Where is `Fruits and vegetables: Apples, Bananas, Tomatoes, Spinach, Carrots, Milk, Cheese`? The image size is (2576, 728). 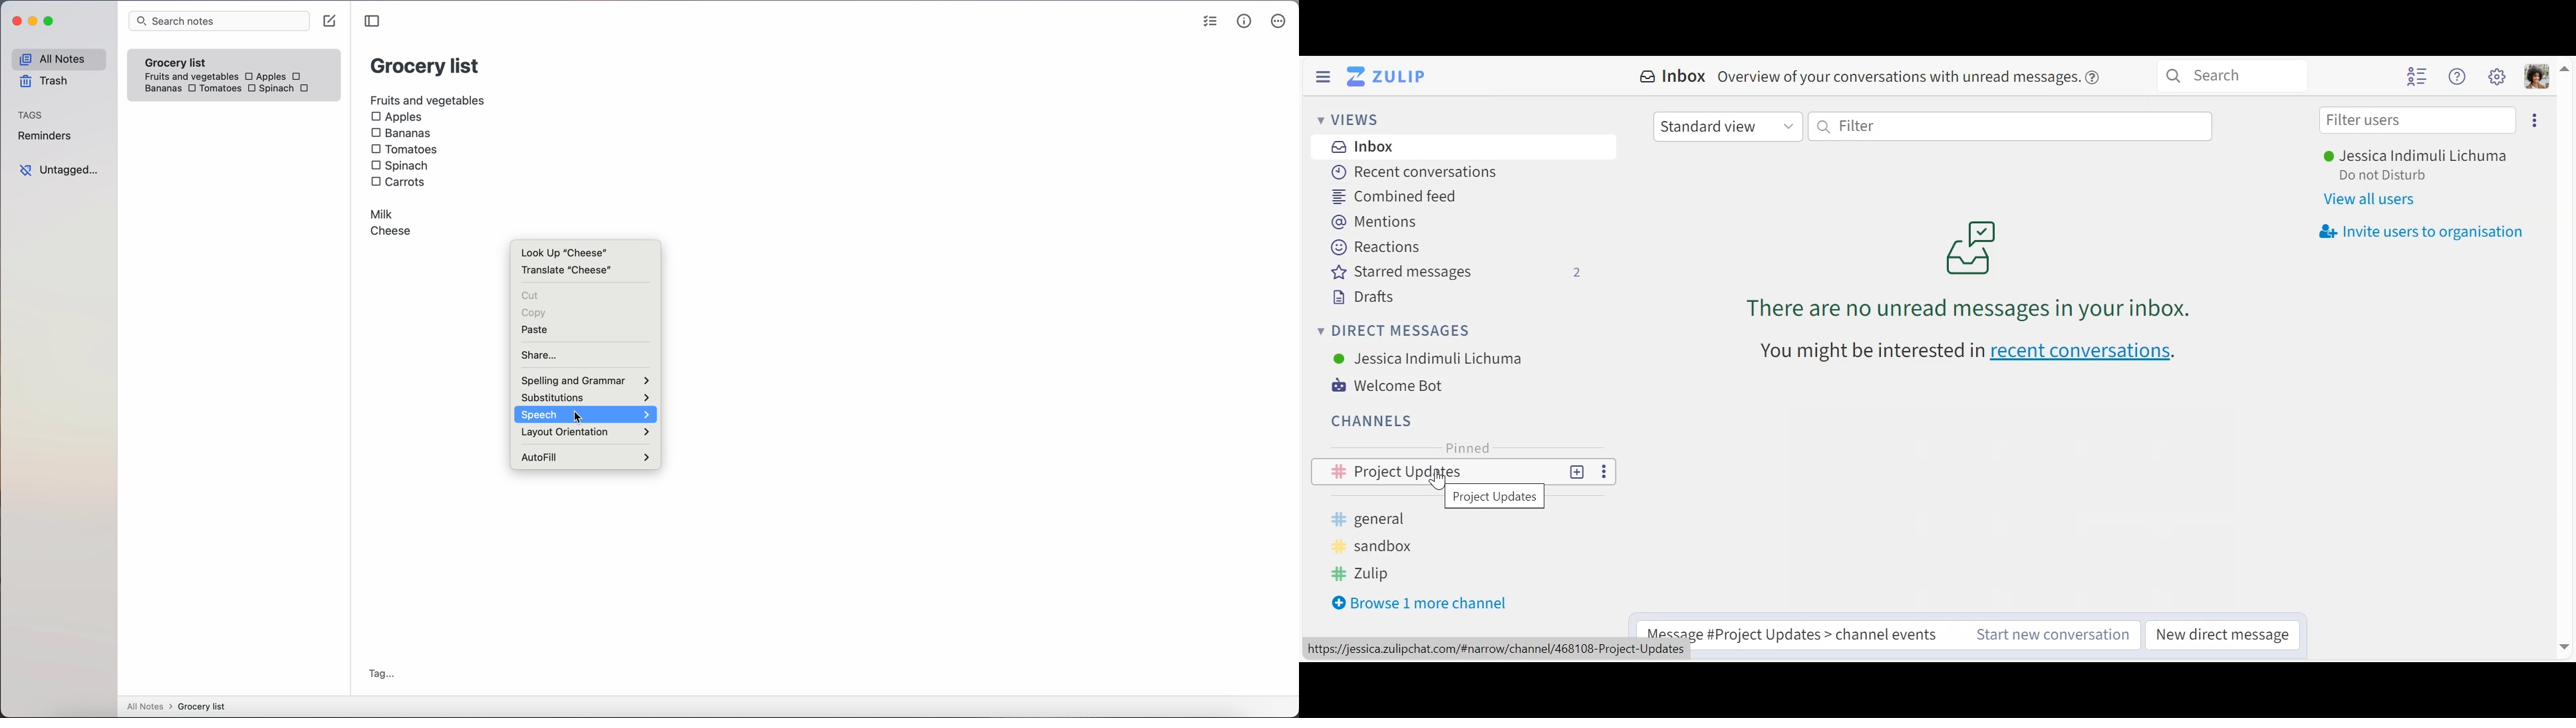
Fruits and vegetables: Apples, Bananas, Tomatoes, Spinach, Carrots, Milk, Cheese is located at coordinates (427, 166).